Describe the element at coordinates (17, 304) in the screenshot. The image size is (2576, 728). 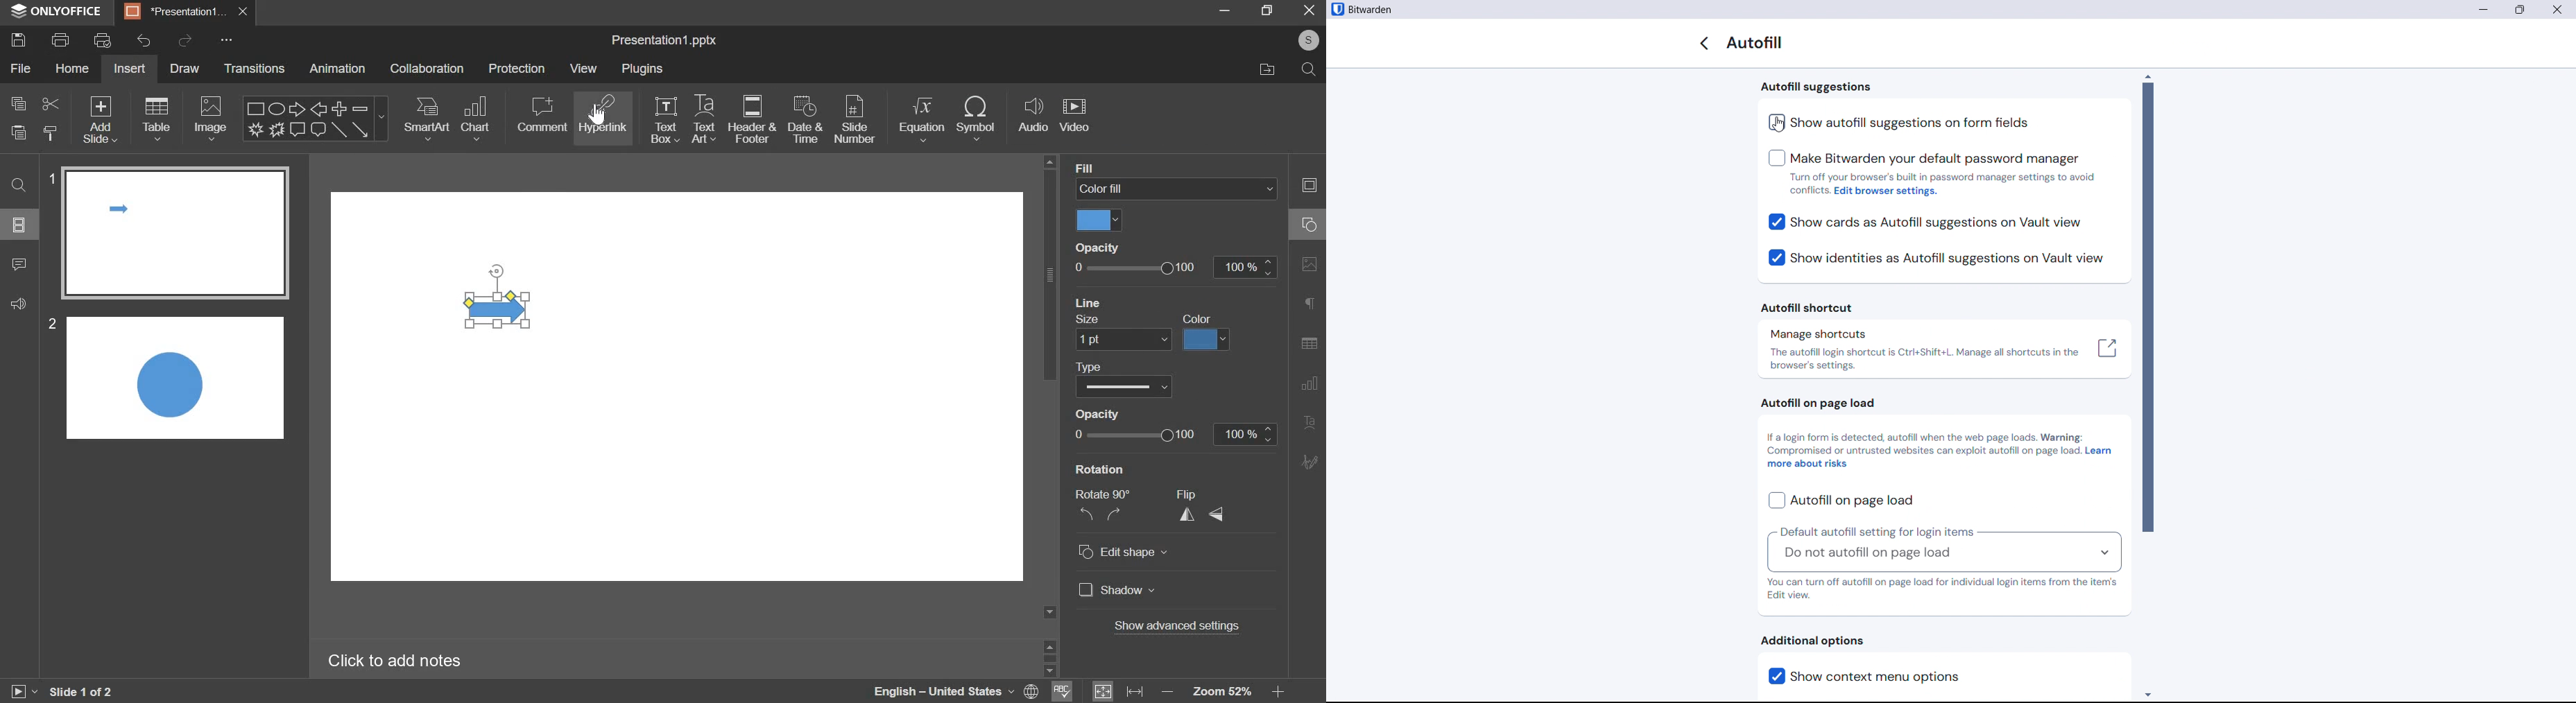
I see `feedback` at that location.